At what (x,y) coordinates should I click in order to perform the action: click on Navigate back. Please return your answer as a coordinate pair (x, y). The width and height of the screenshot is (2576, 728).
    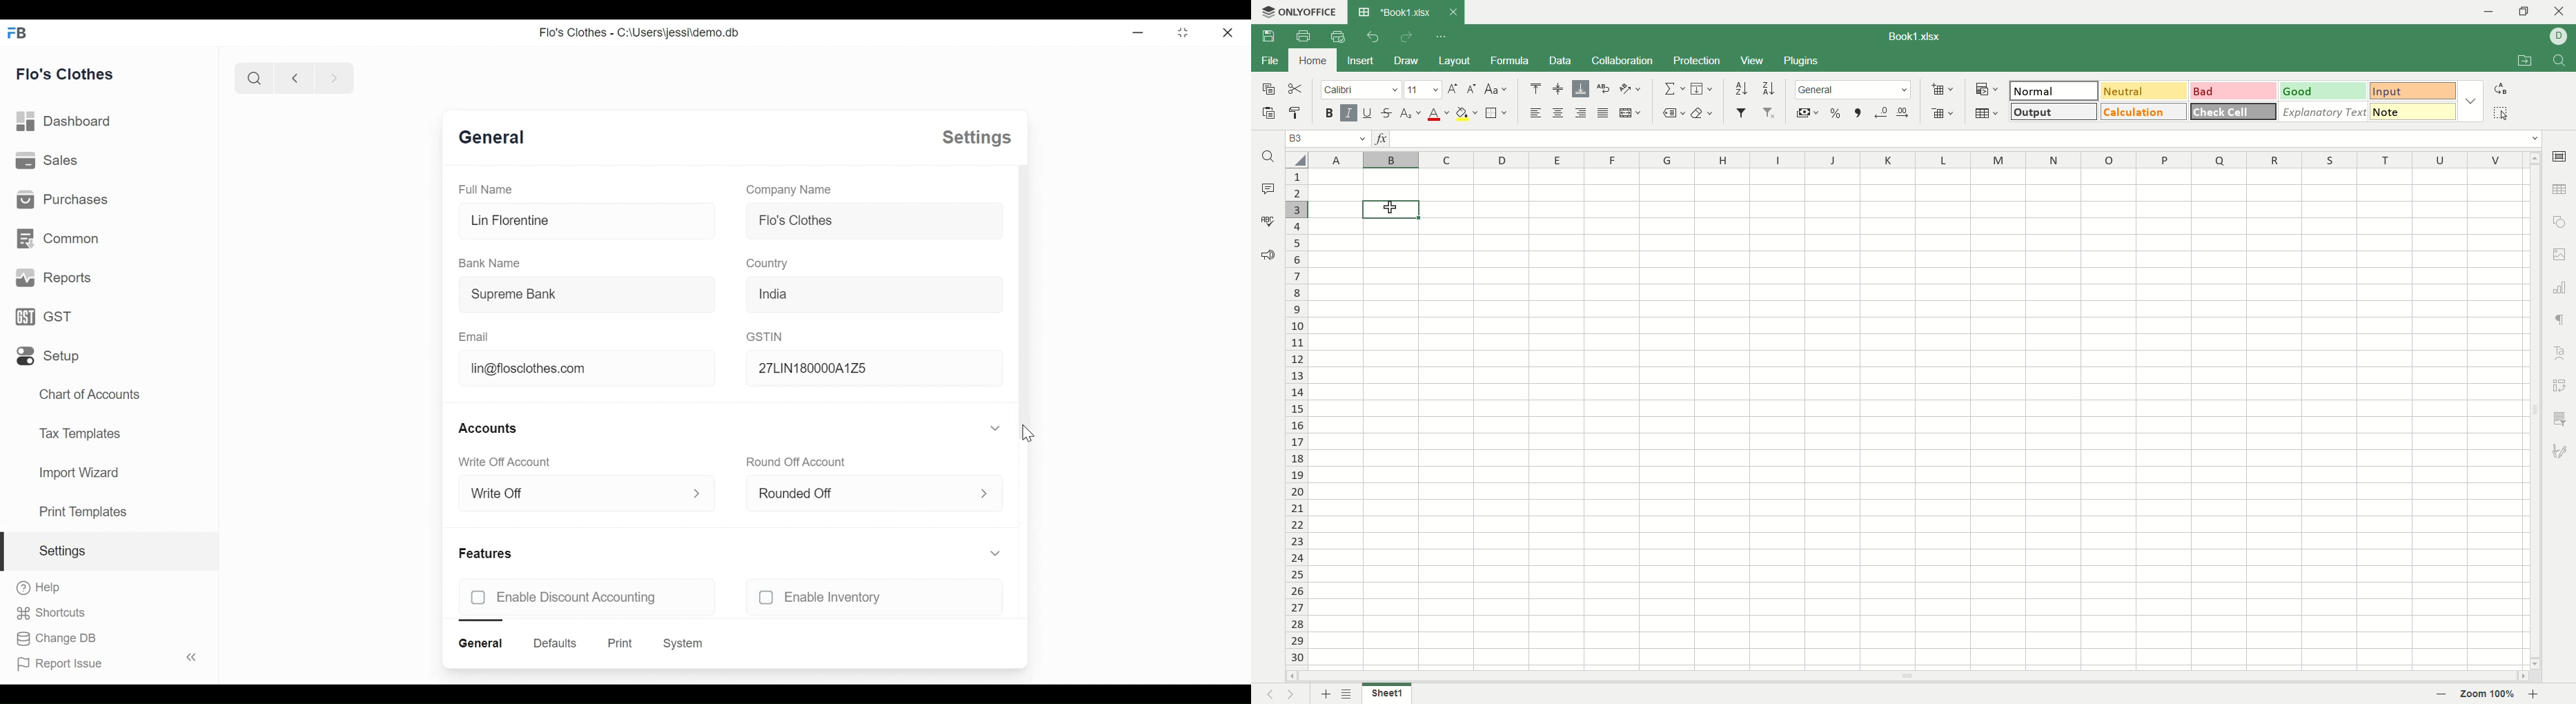
    Looking at the image, I should click on (292, 78).